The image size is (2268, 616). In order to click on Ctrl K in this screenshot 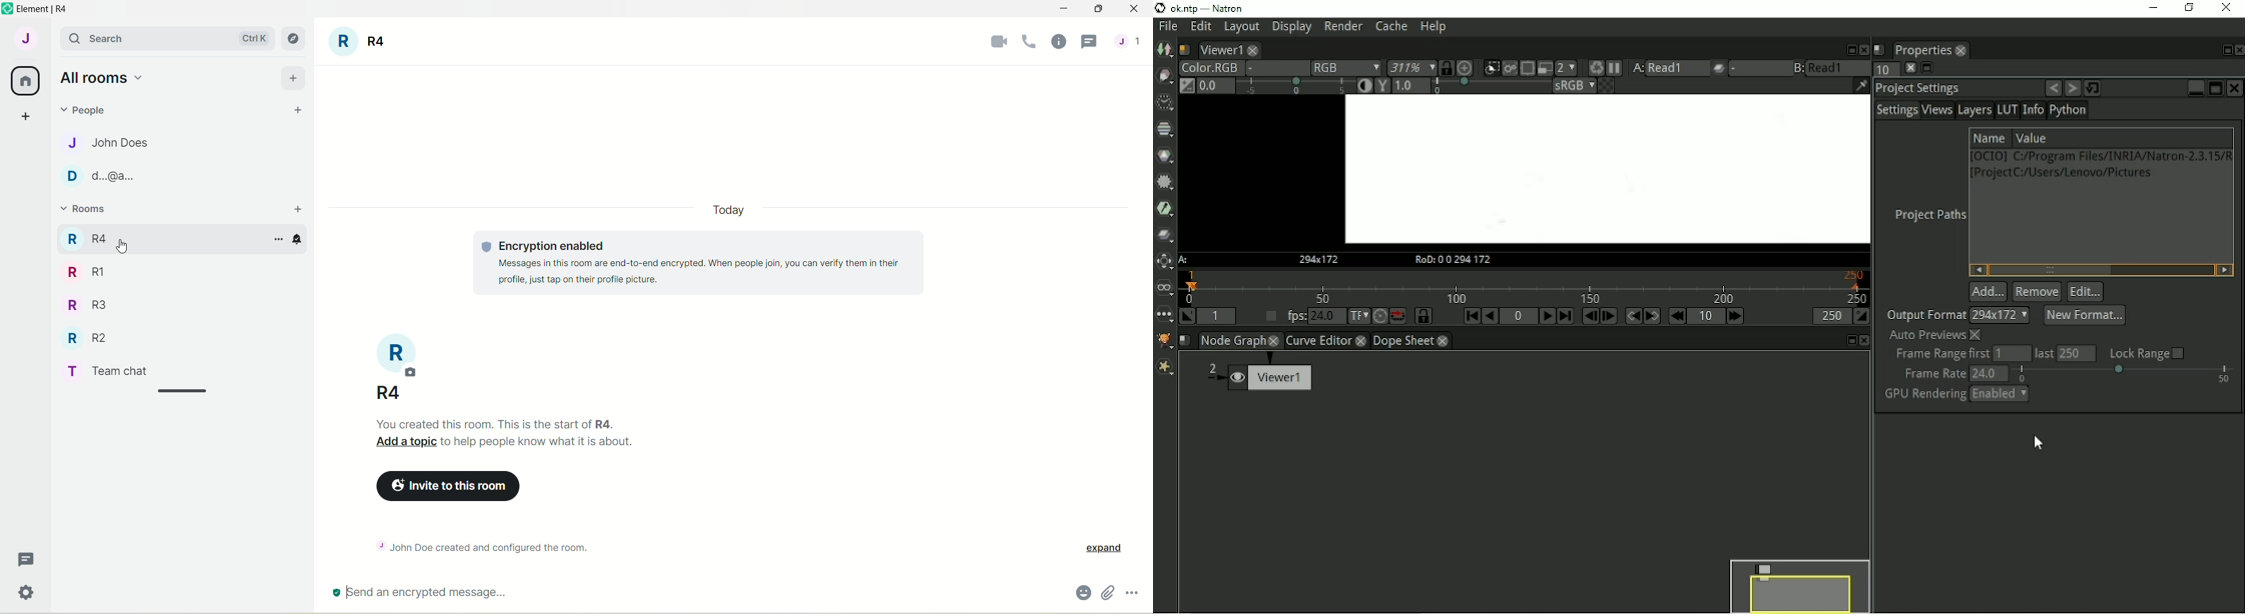, I will do `click(252, 38)`.